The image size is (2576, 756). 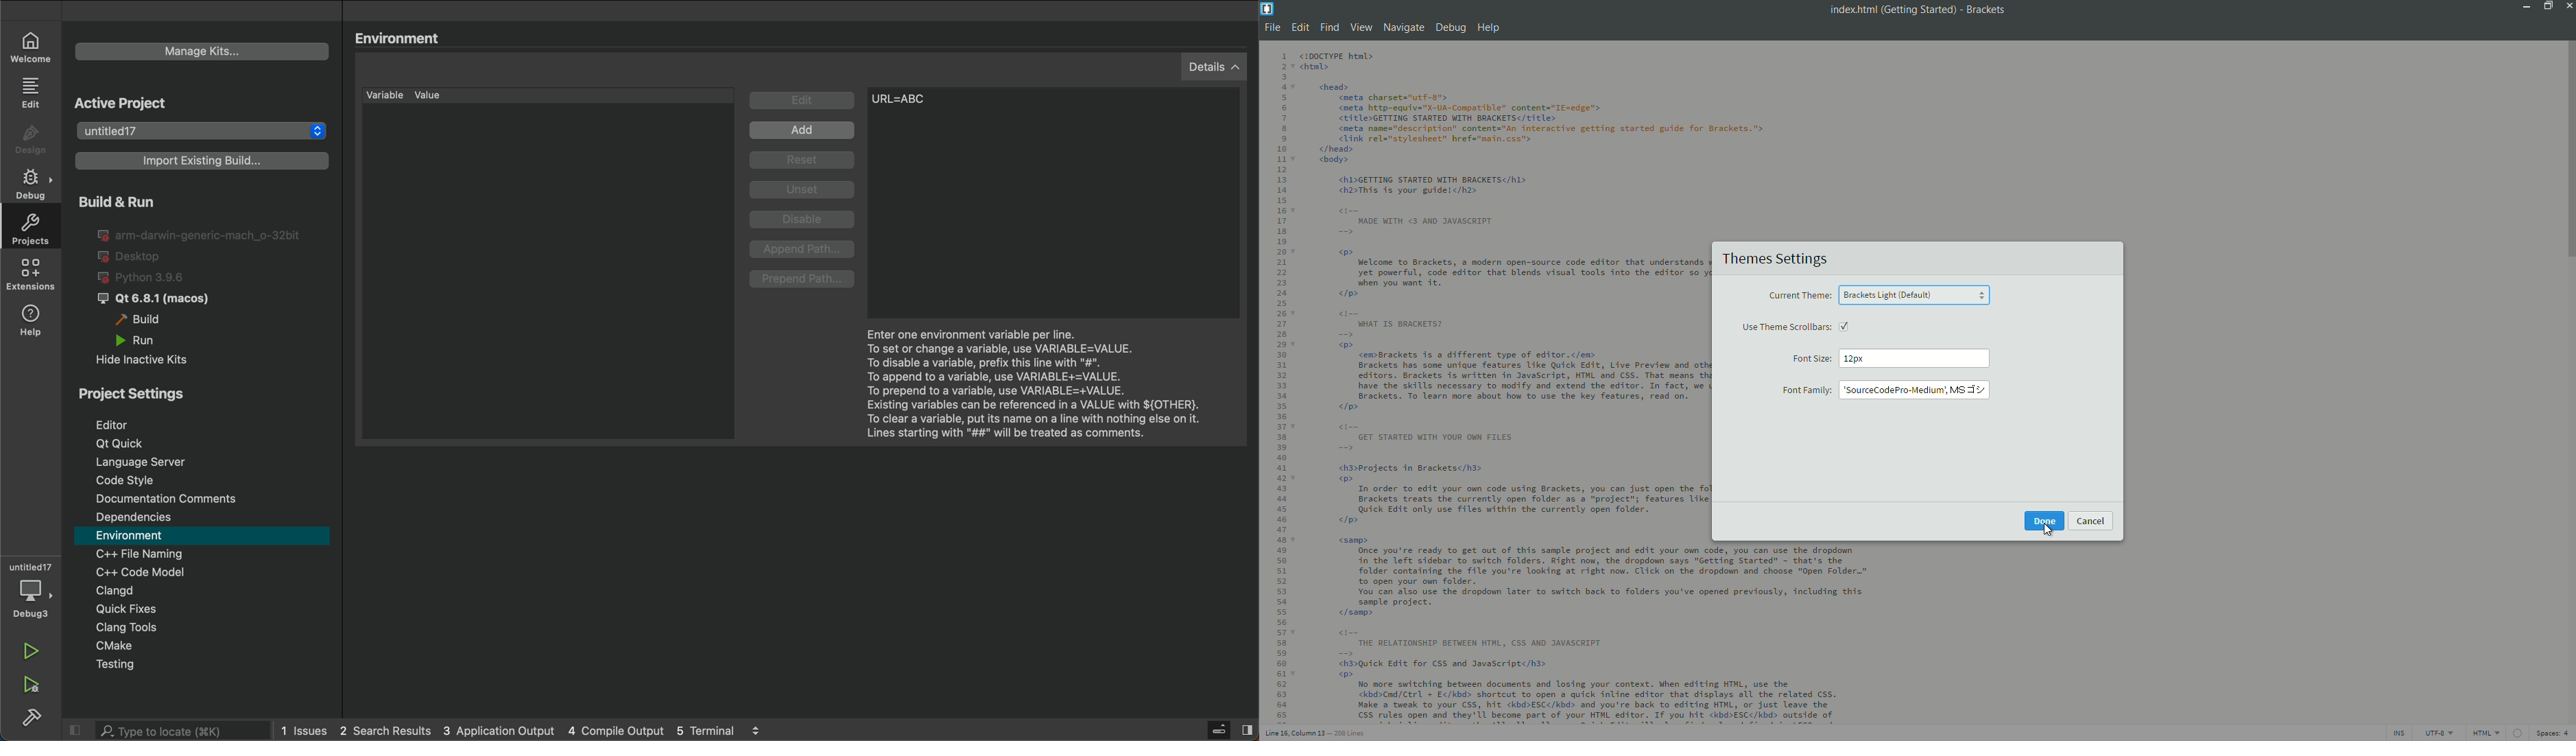 What do you see at coordinates (804, 250) in the screenshot?
I see `append` at bounding box center [804, 250].